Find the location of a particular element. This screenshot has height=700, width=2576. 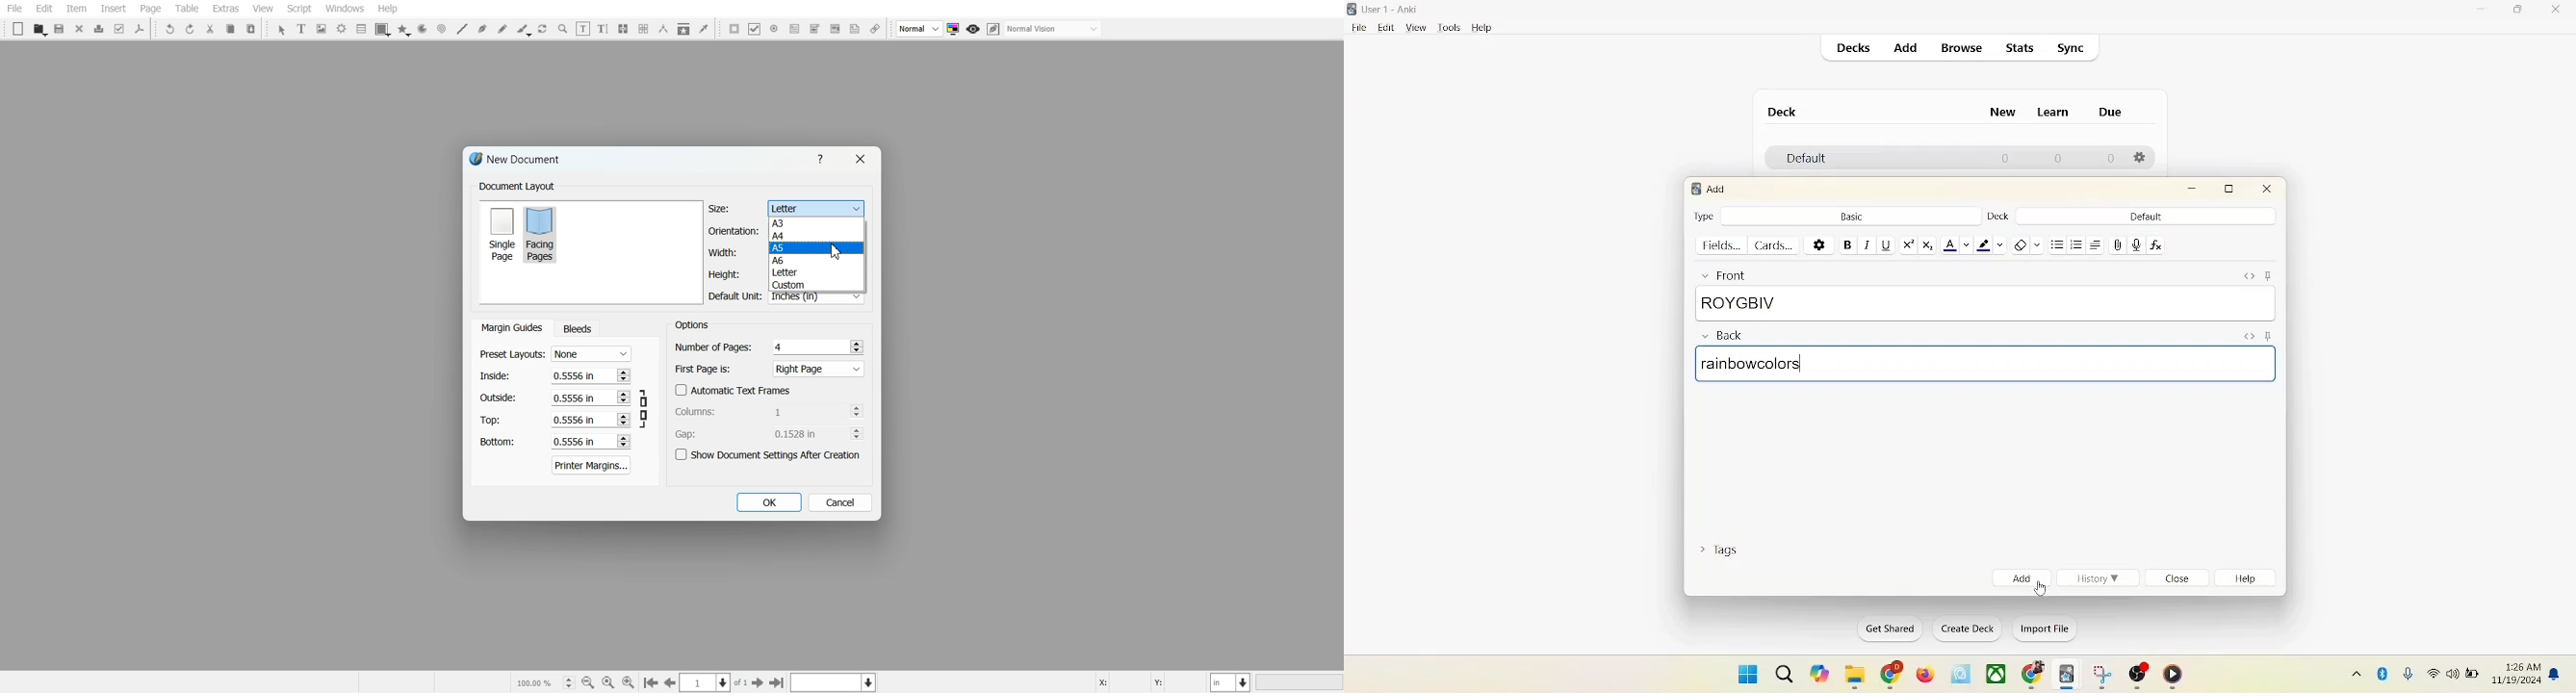

Size is located at coordinates (730, 209).